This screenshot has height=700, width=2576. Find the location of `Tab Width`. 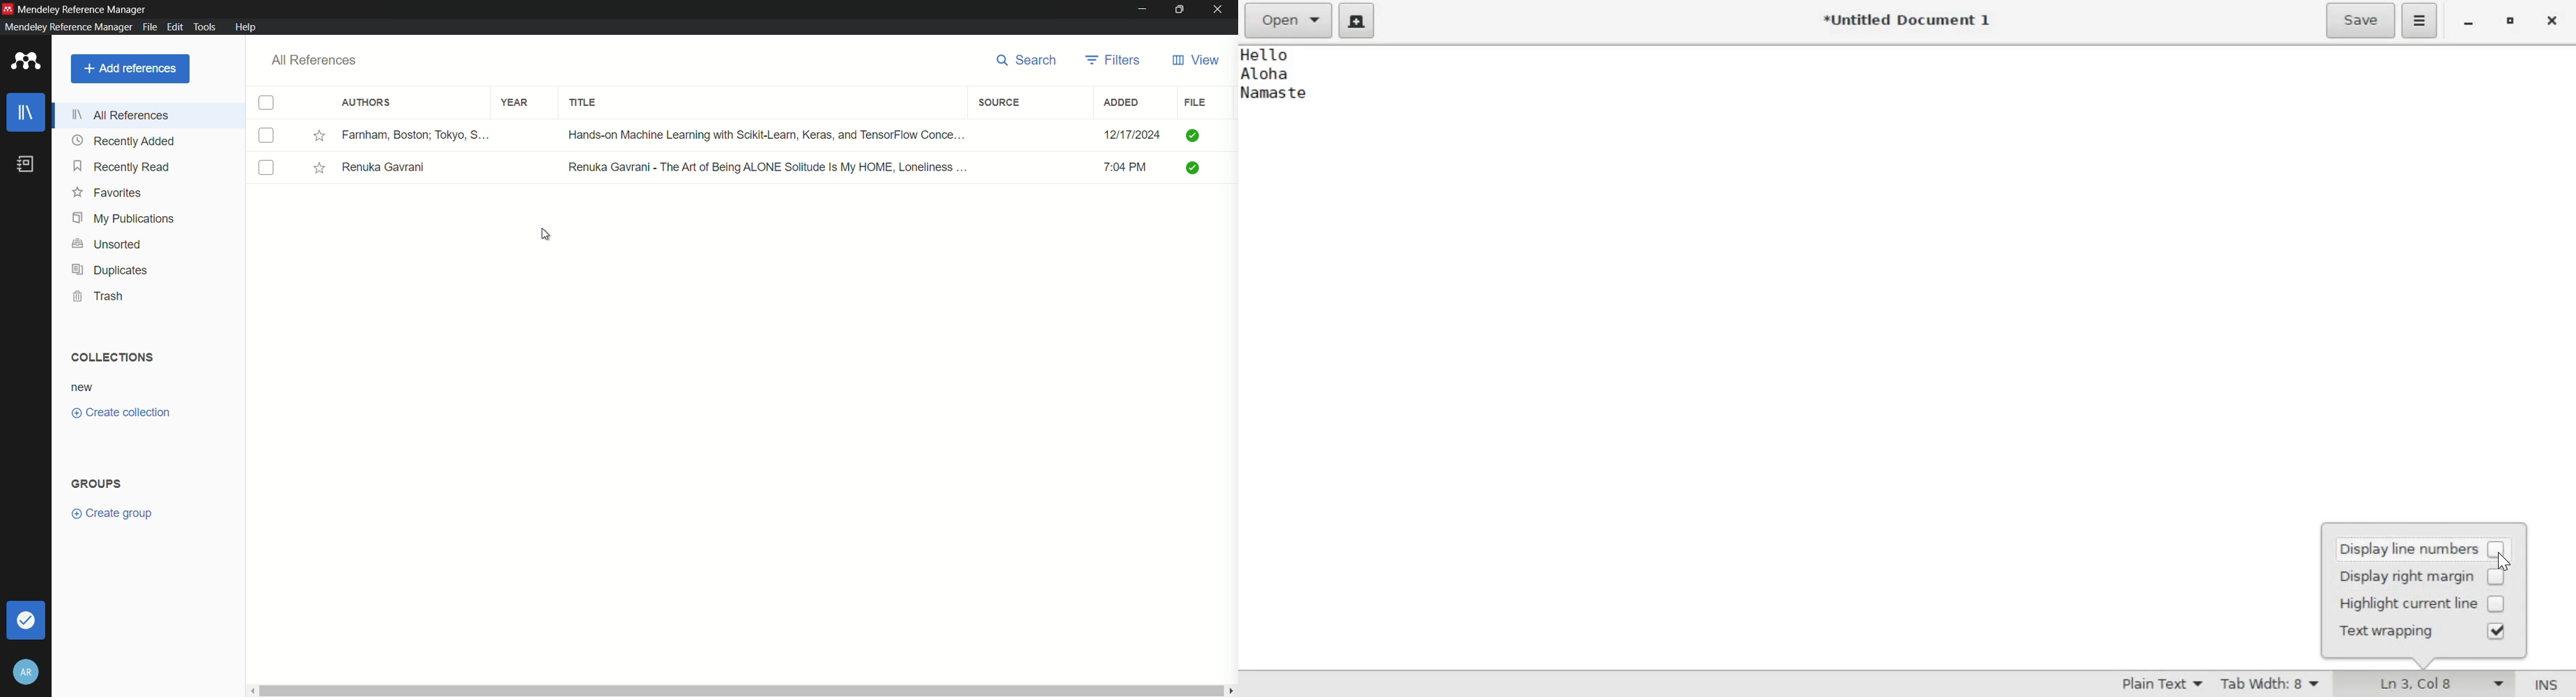

Tab Width is located at coordinates (2273, 684).